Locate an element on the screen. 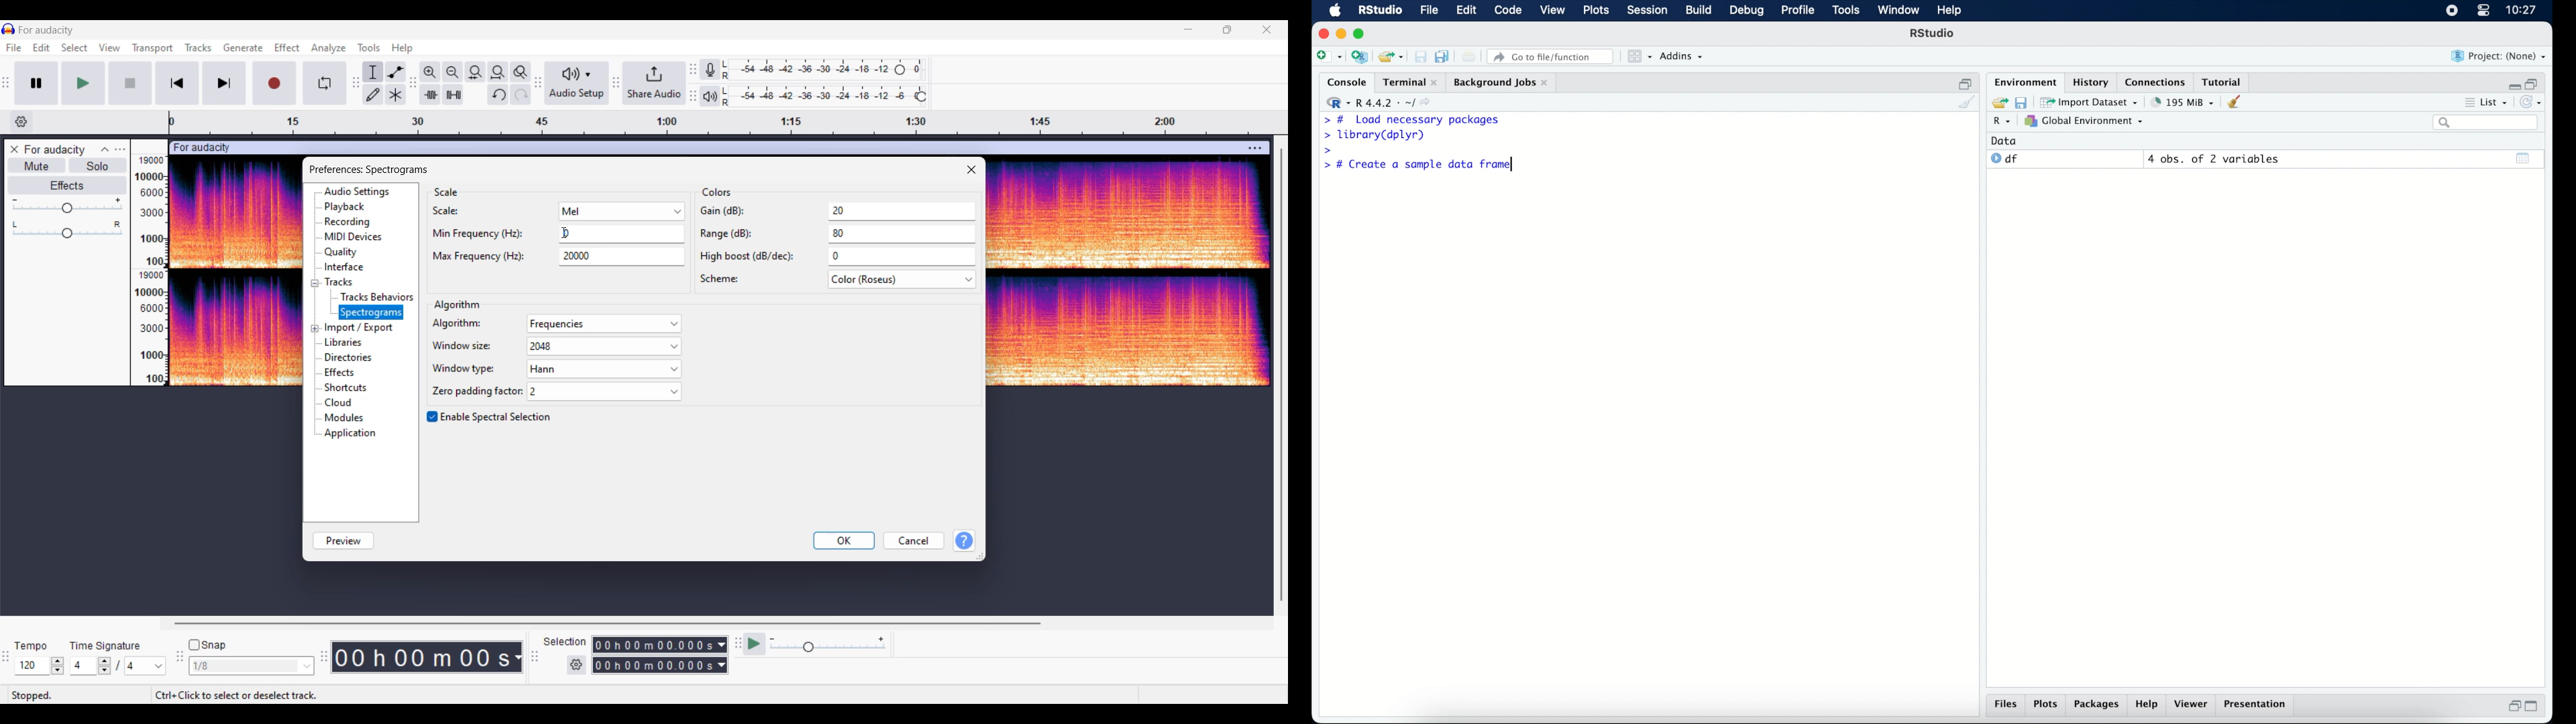 The image size is (2576, 728). audio settings is located at coordinates (362, 192).